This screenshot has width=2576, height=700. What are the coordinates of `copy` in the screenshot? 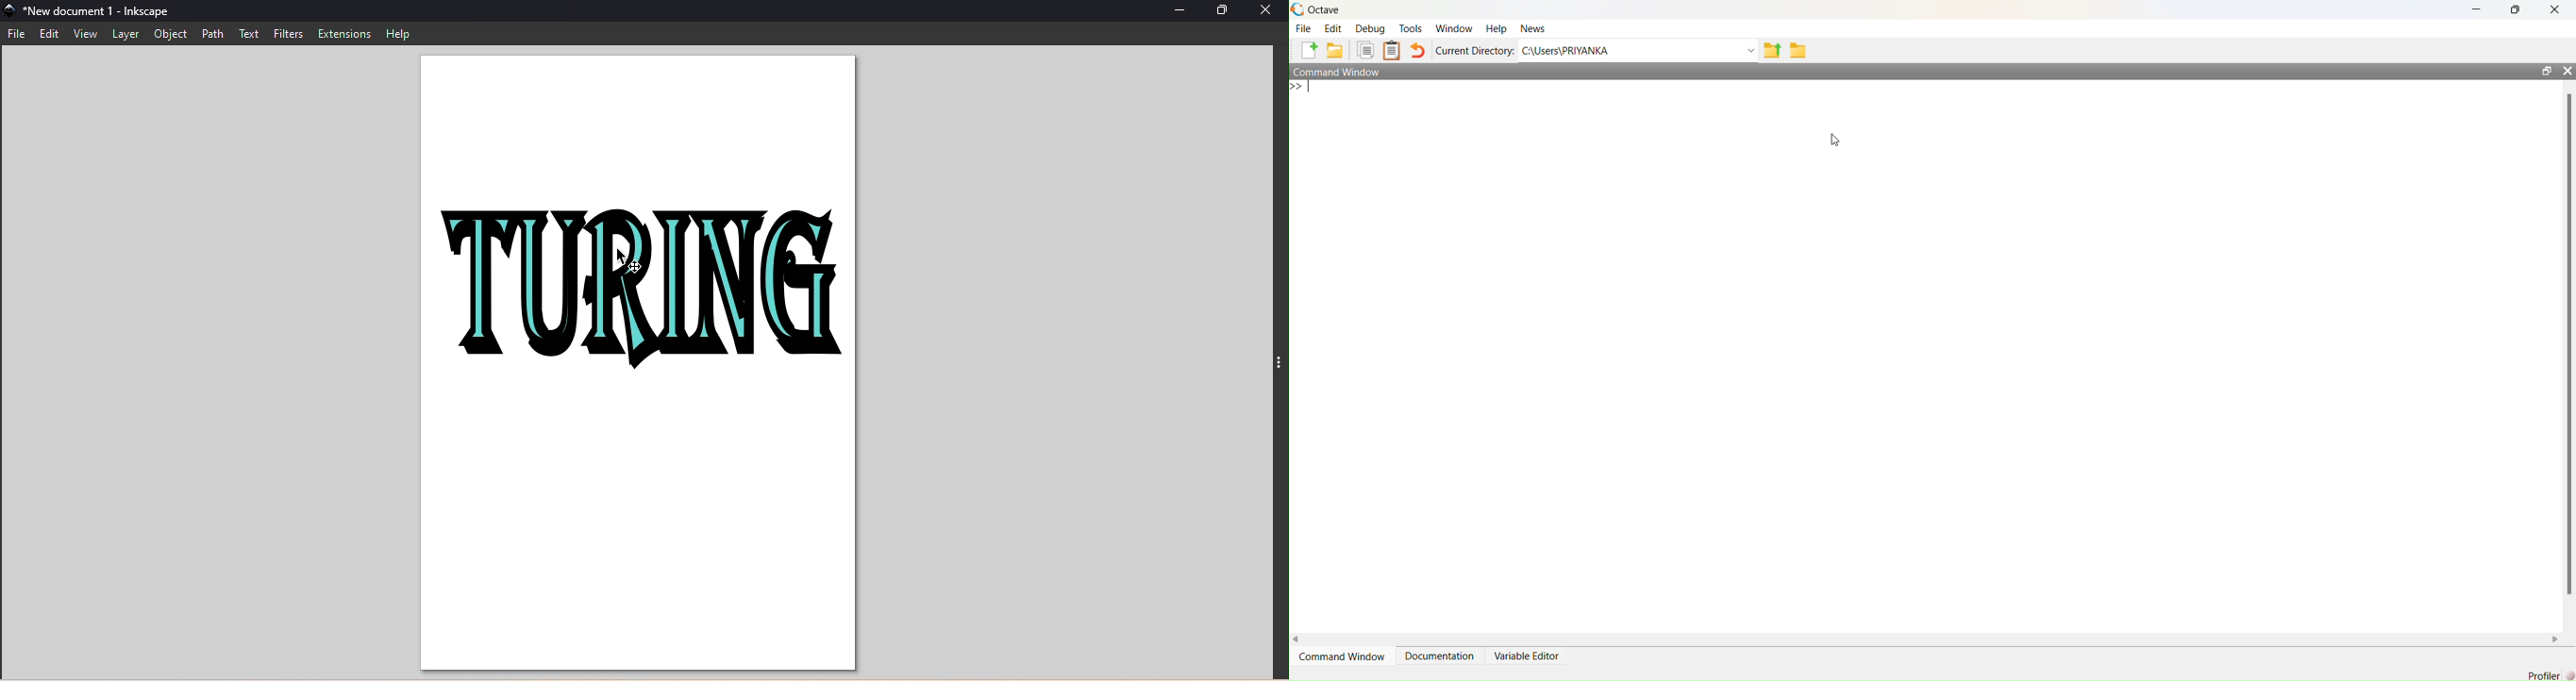 It's located at (1365, 50).